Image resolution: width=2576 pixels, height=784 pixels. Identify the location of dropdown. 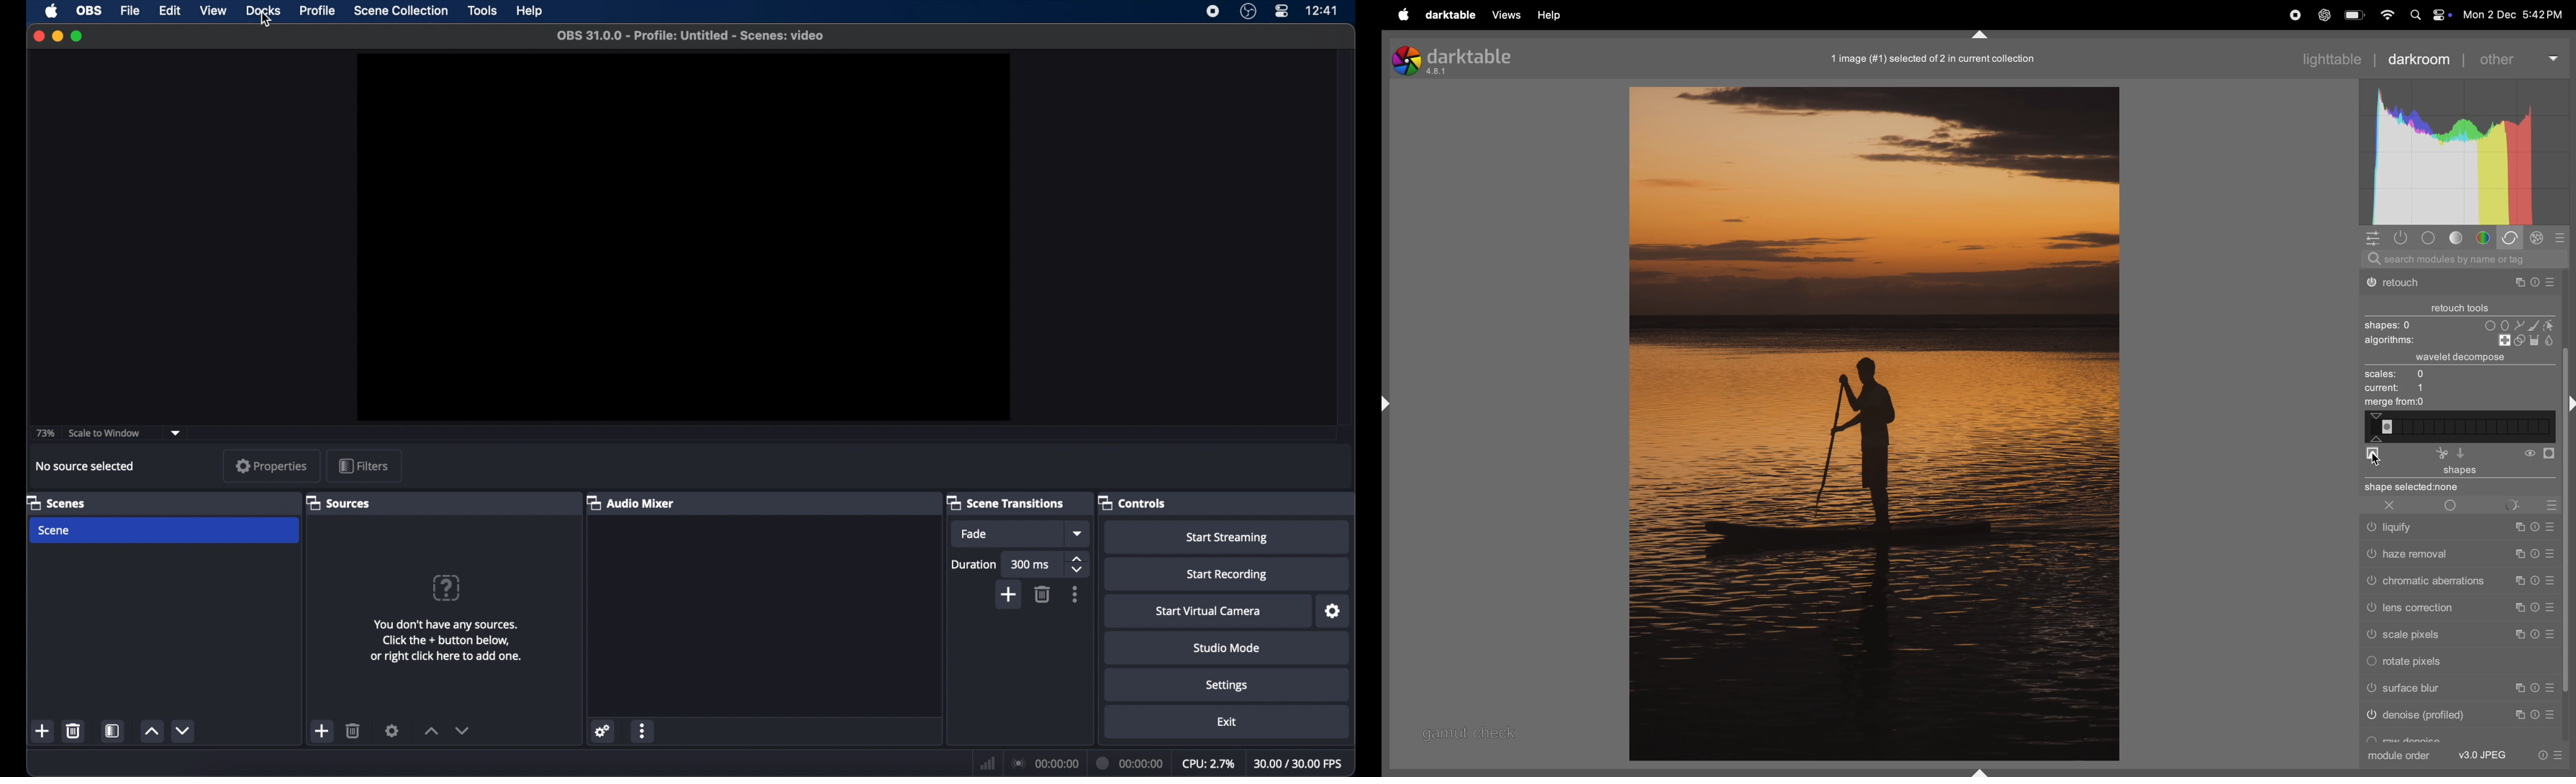
(1079, 534).